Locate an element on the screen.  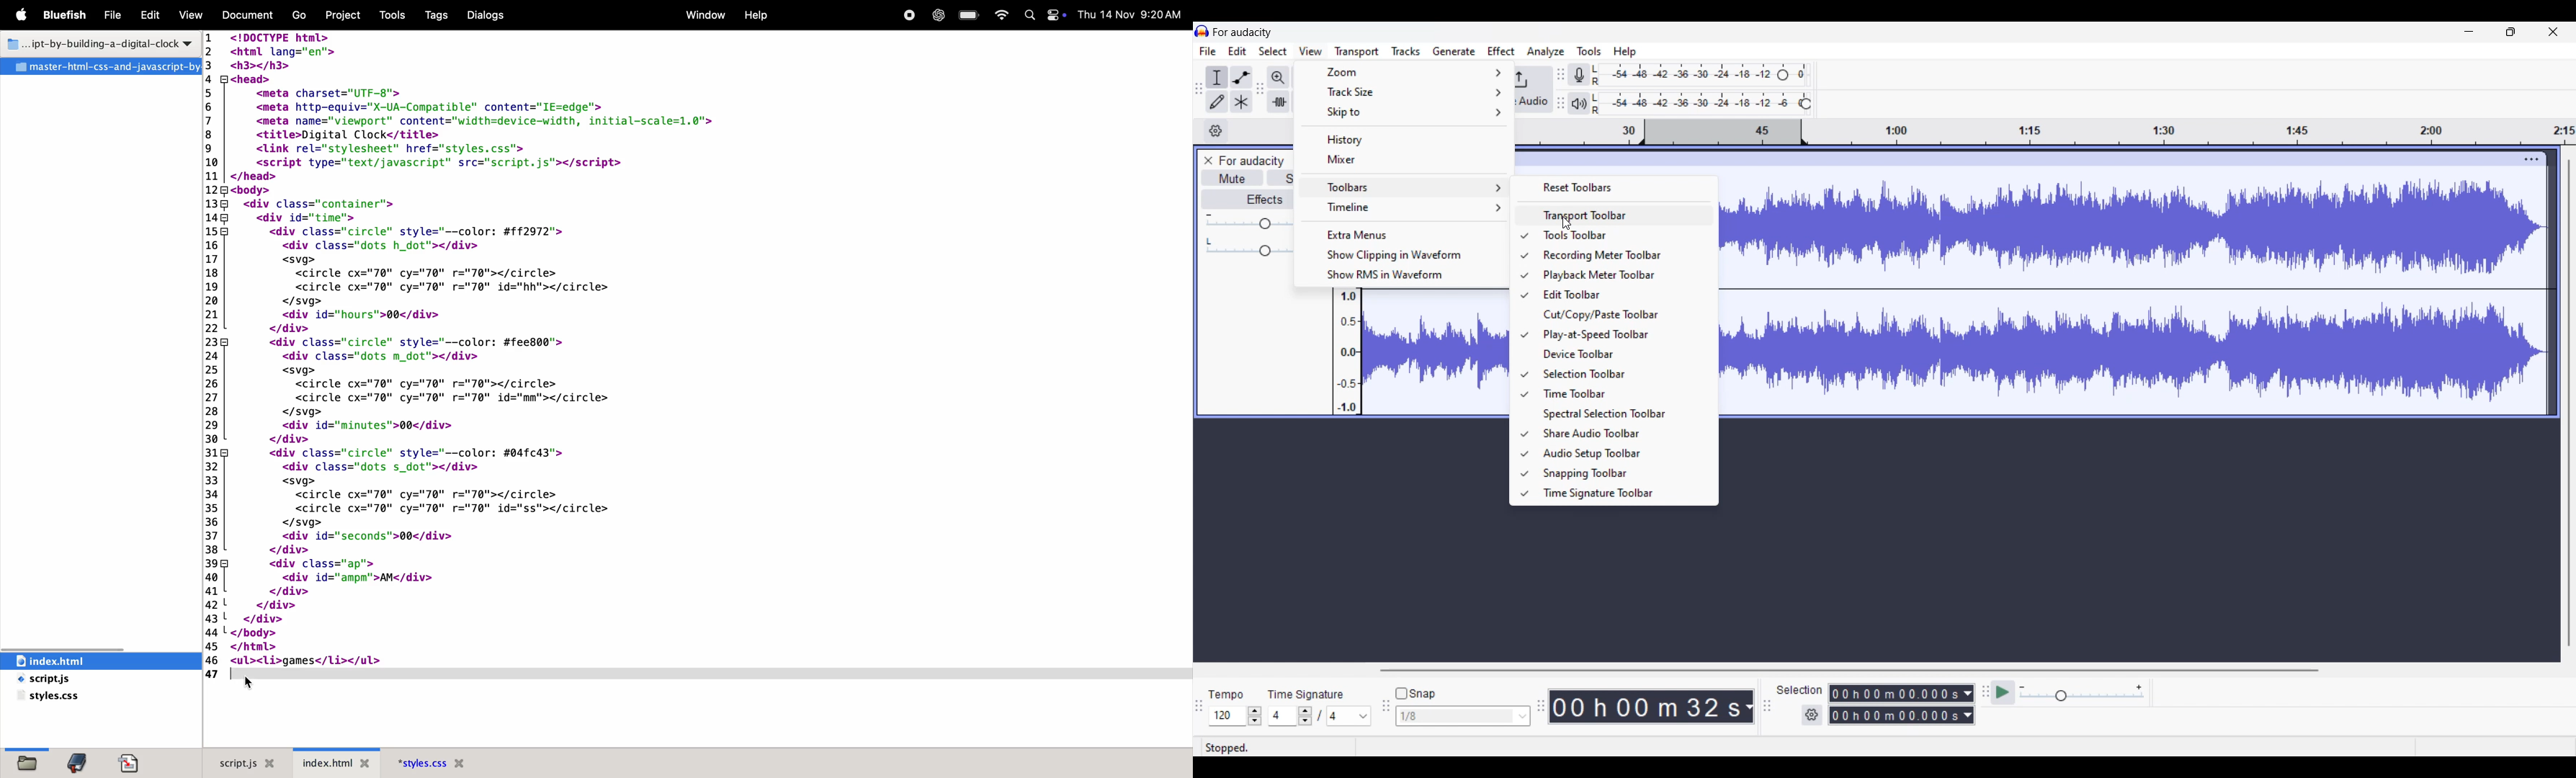
Selection duration tracker is located at coordinates (1895, 715).